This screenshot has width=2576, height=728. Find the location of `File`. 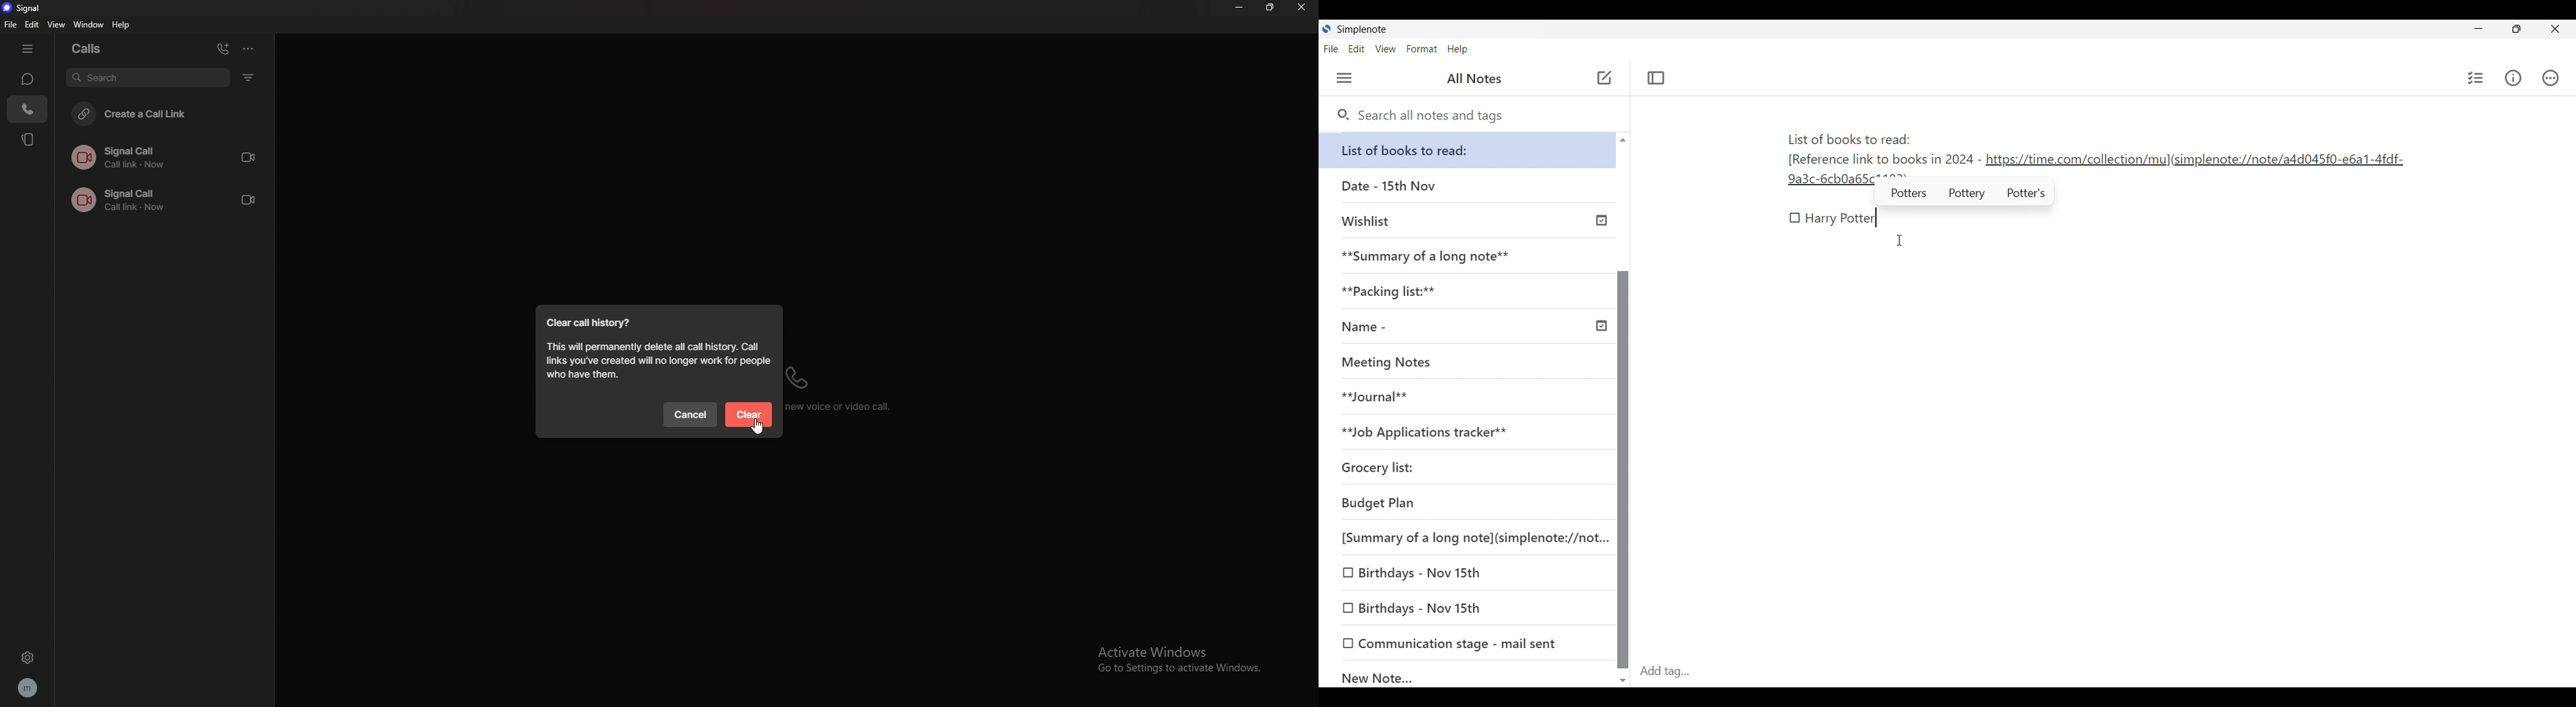

File is located at coordinates (1331, 49).